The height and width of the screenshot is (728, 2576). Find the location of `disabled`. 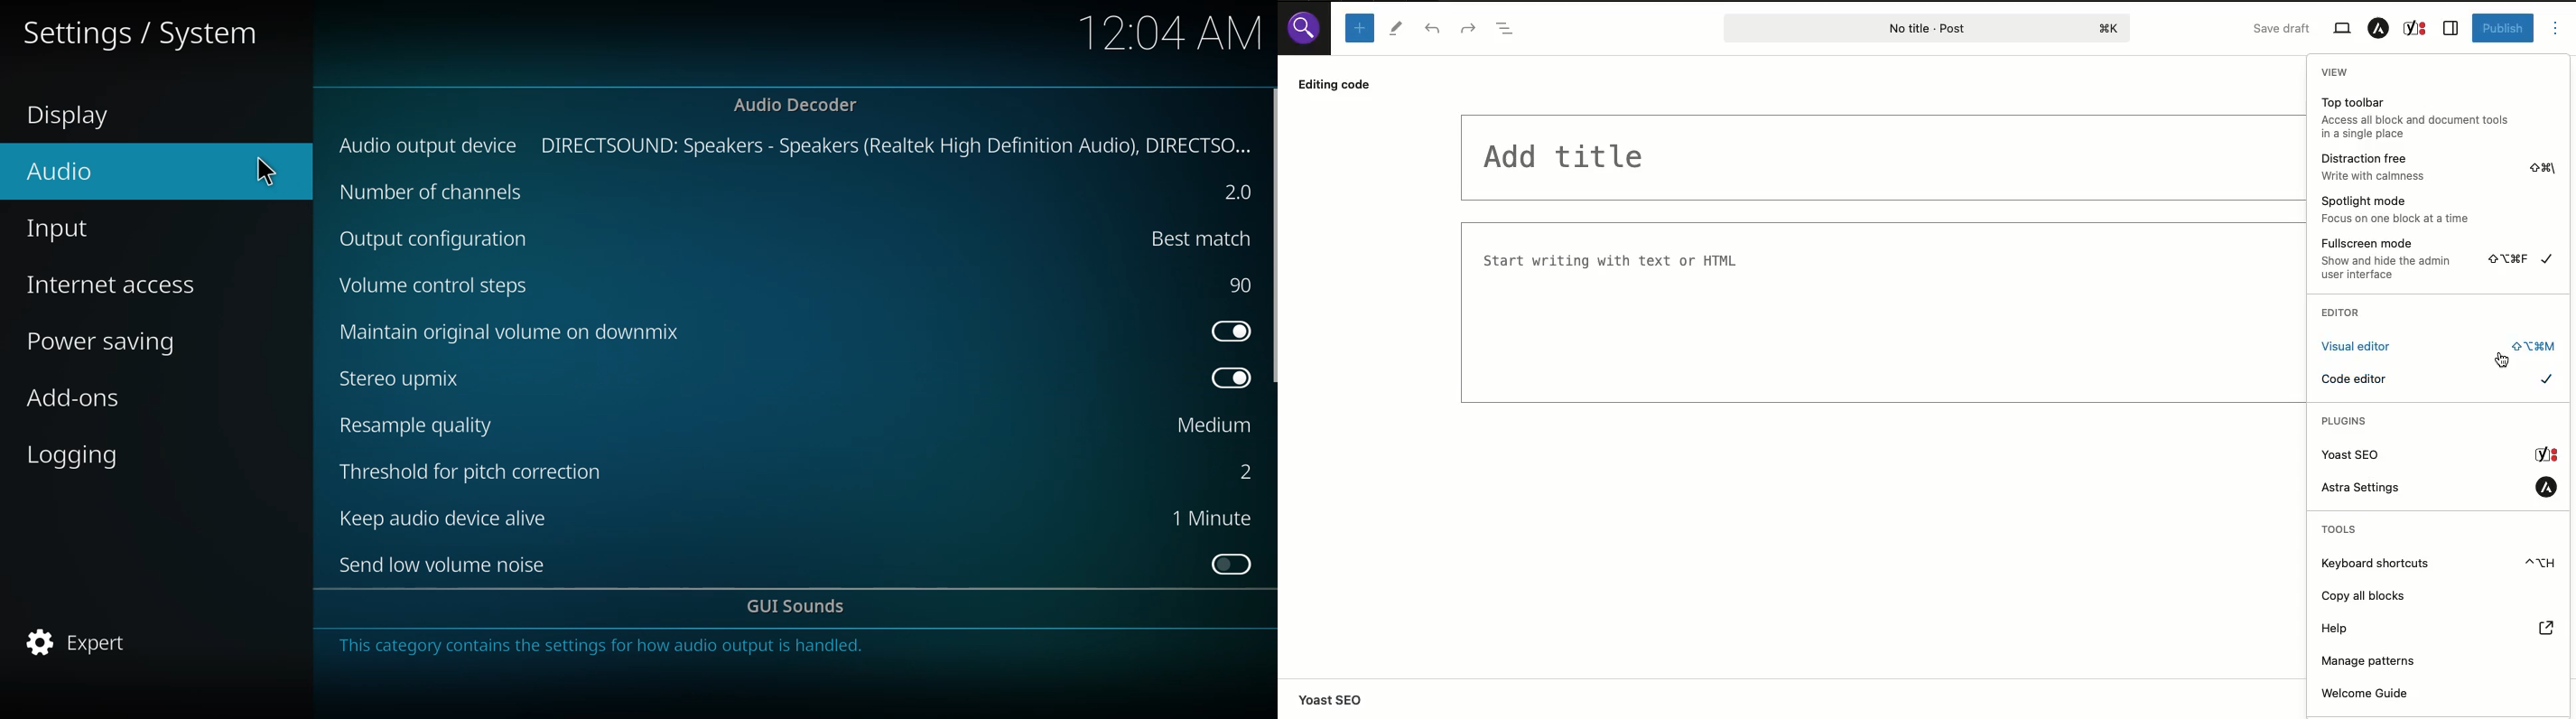

disabled is located at coordinates (1232, 561).